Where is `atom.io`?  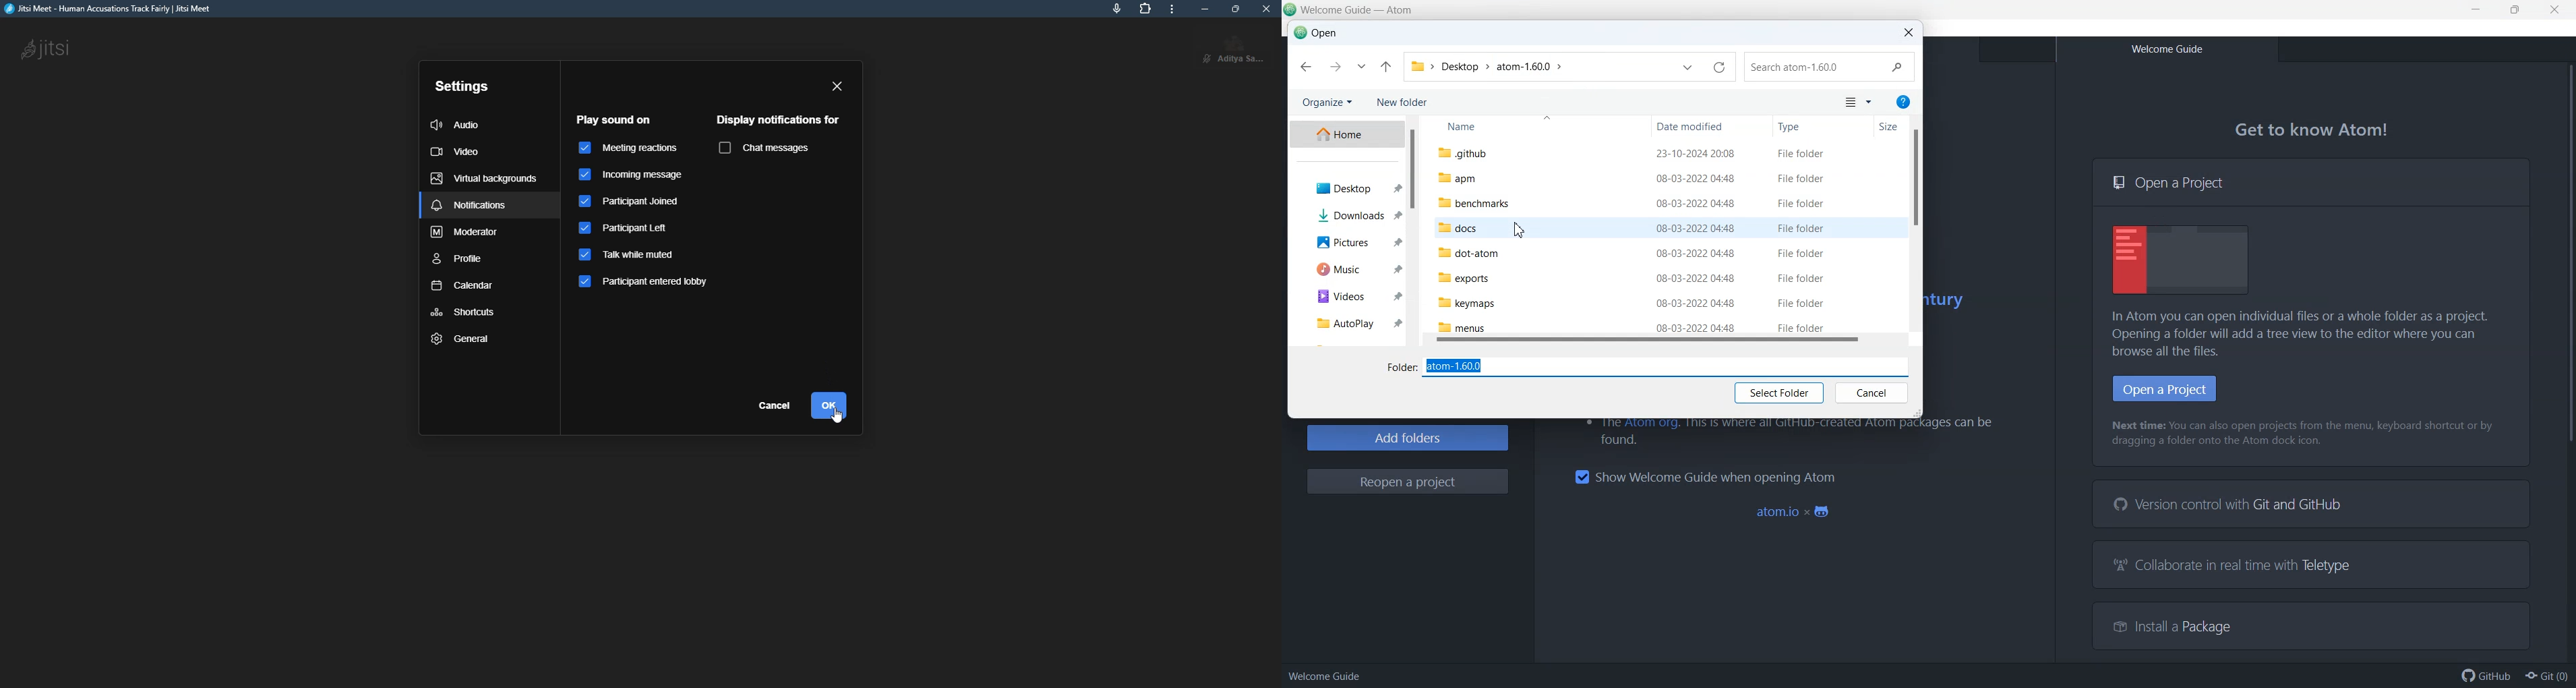 atom.io is located at coordinates (1795, 513).